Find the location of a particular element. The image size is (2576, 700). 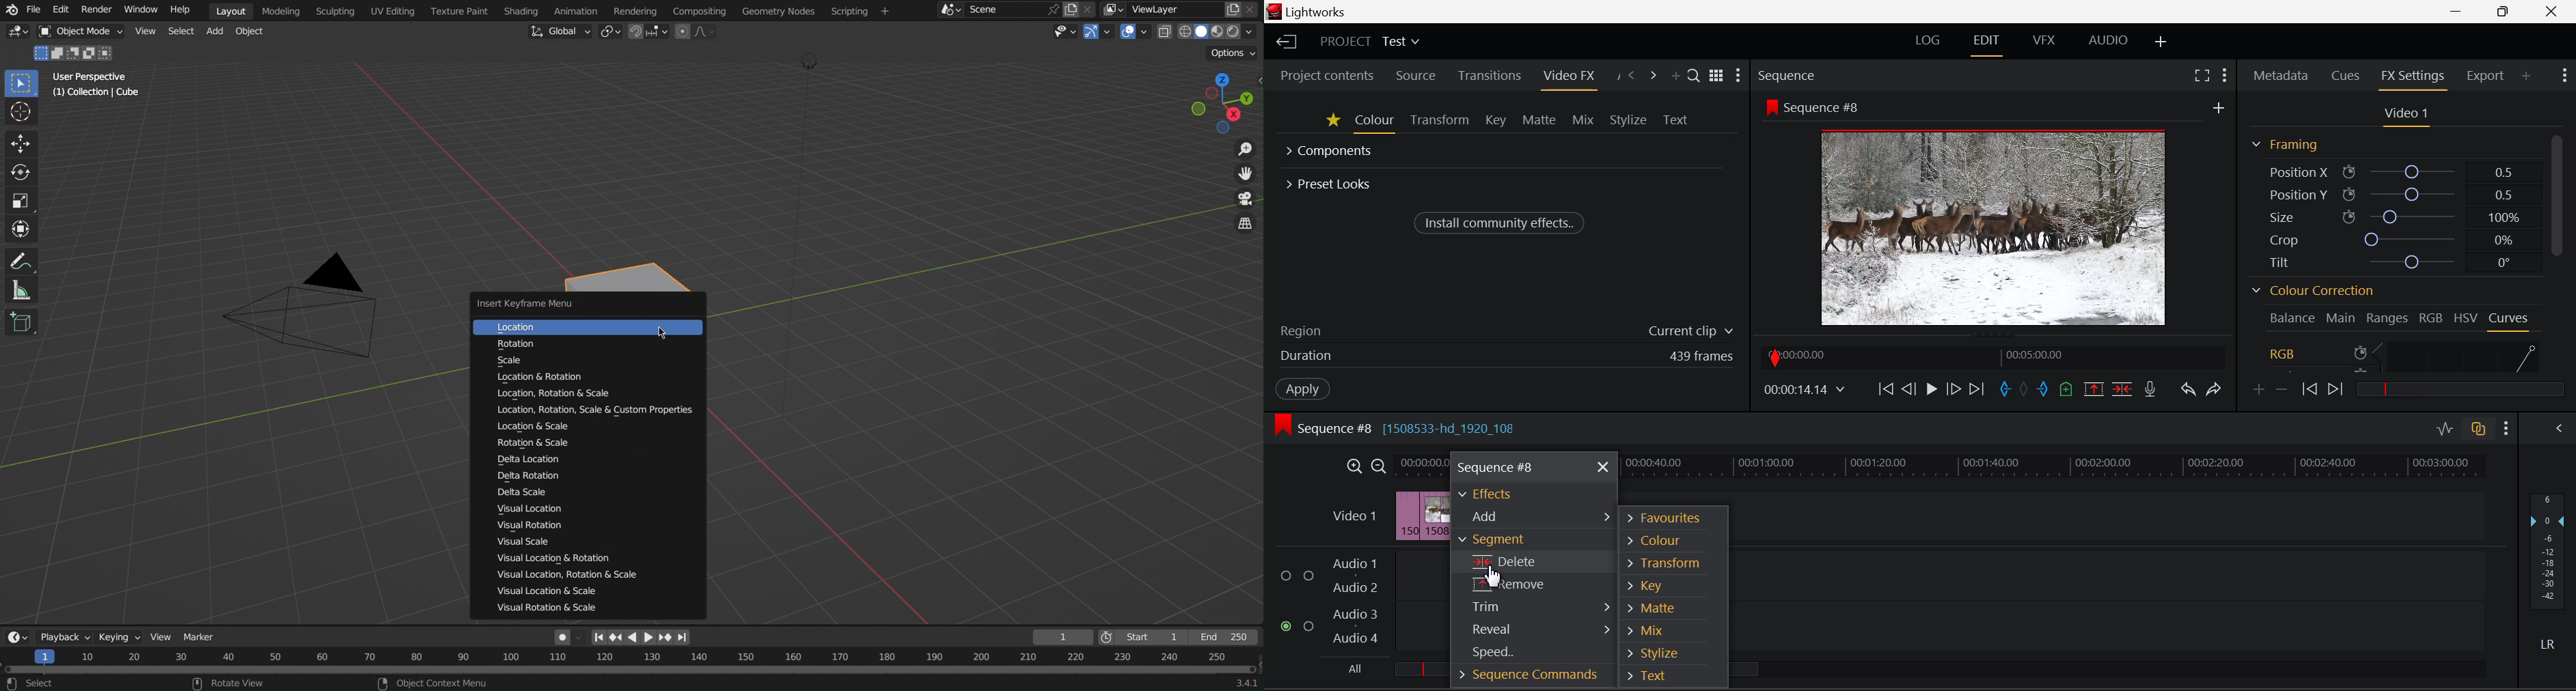

Toggle X-Ray is located at coordinates (1163, 35).